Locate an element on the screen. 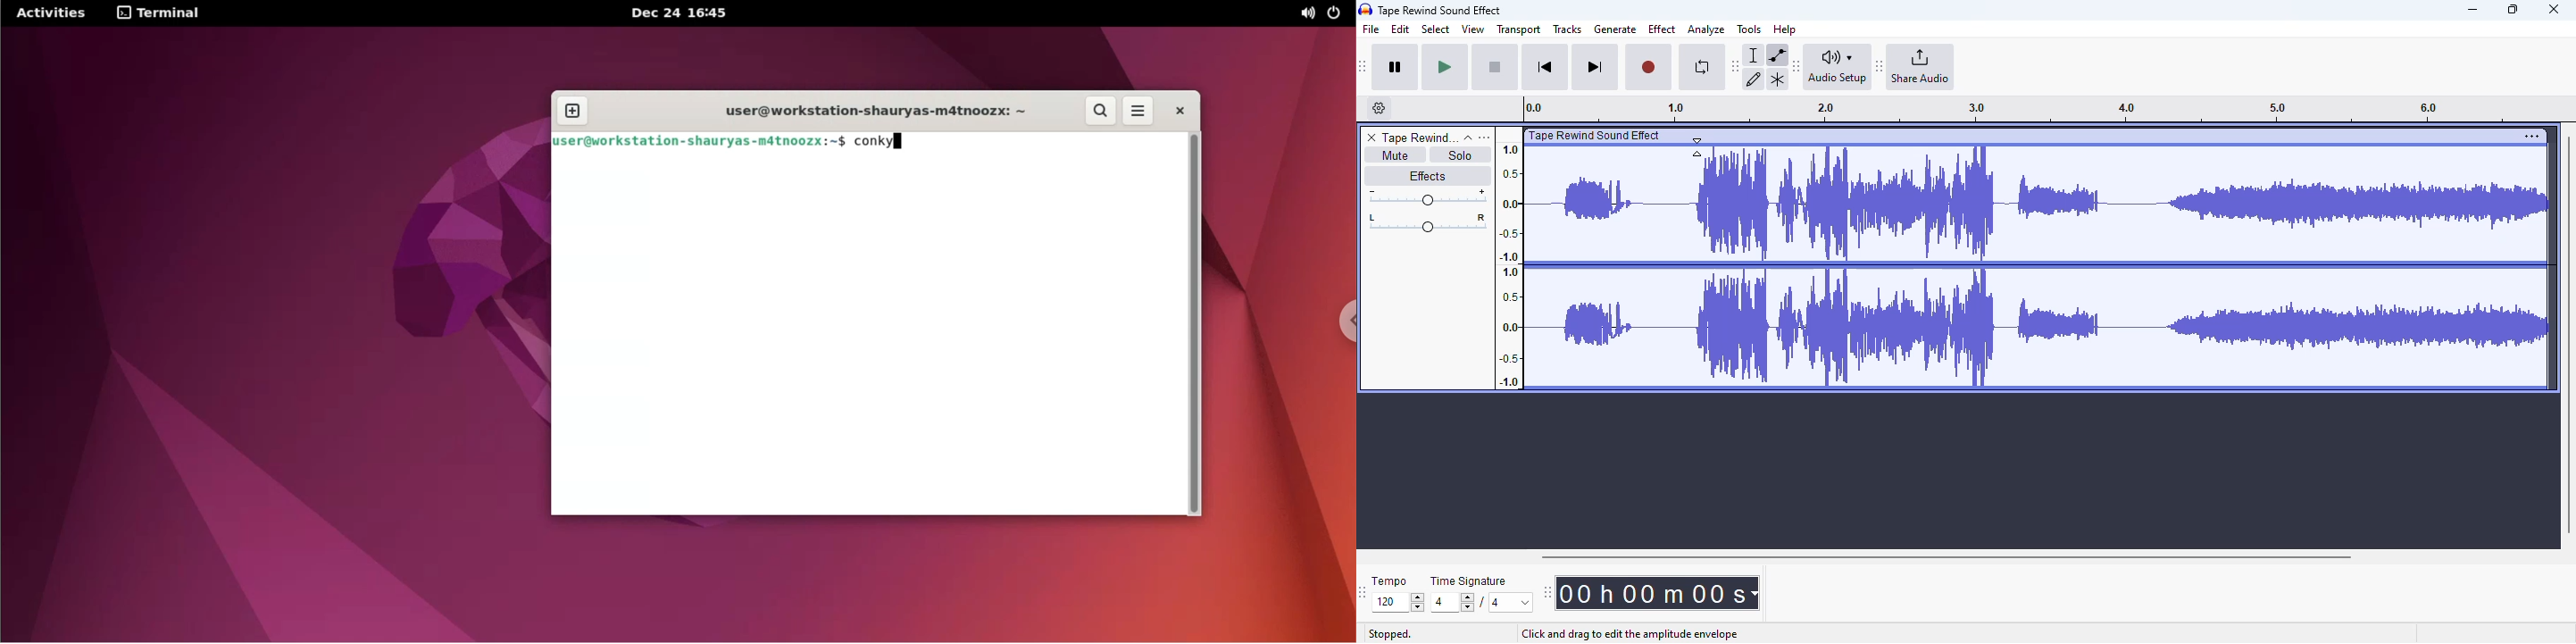 This screenshot has width=2576, height=644. minimize is located at coordinates (2472, 10).